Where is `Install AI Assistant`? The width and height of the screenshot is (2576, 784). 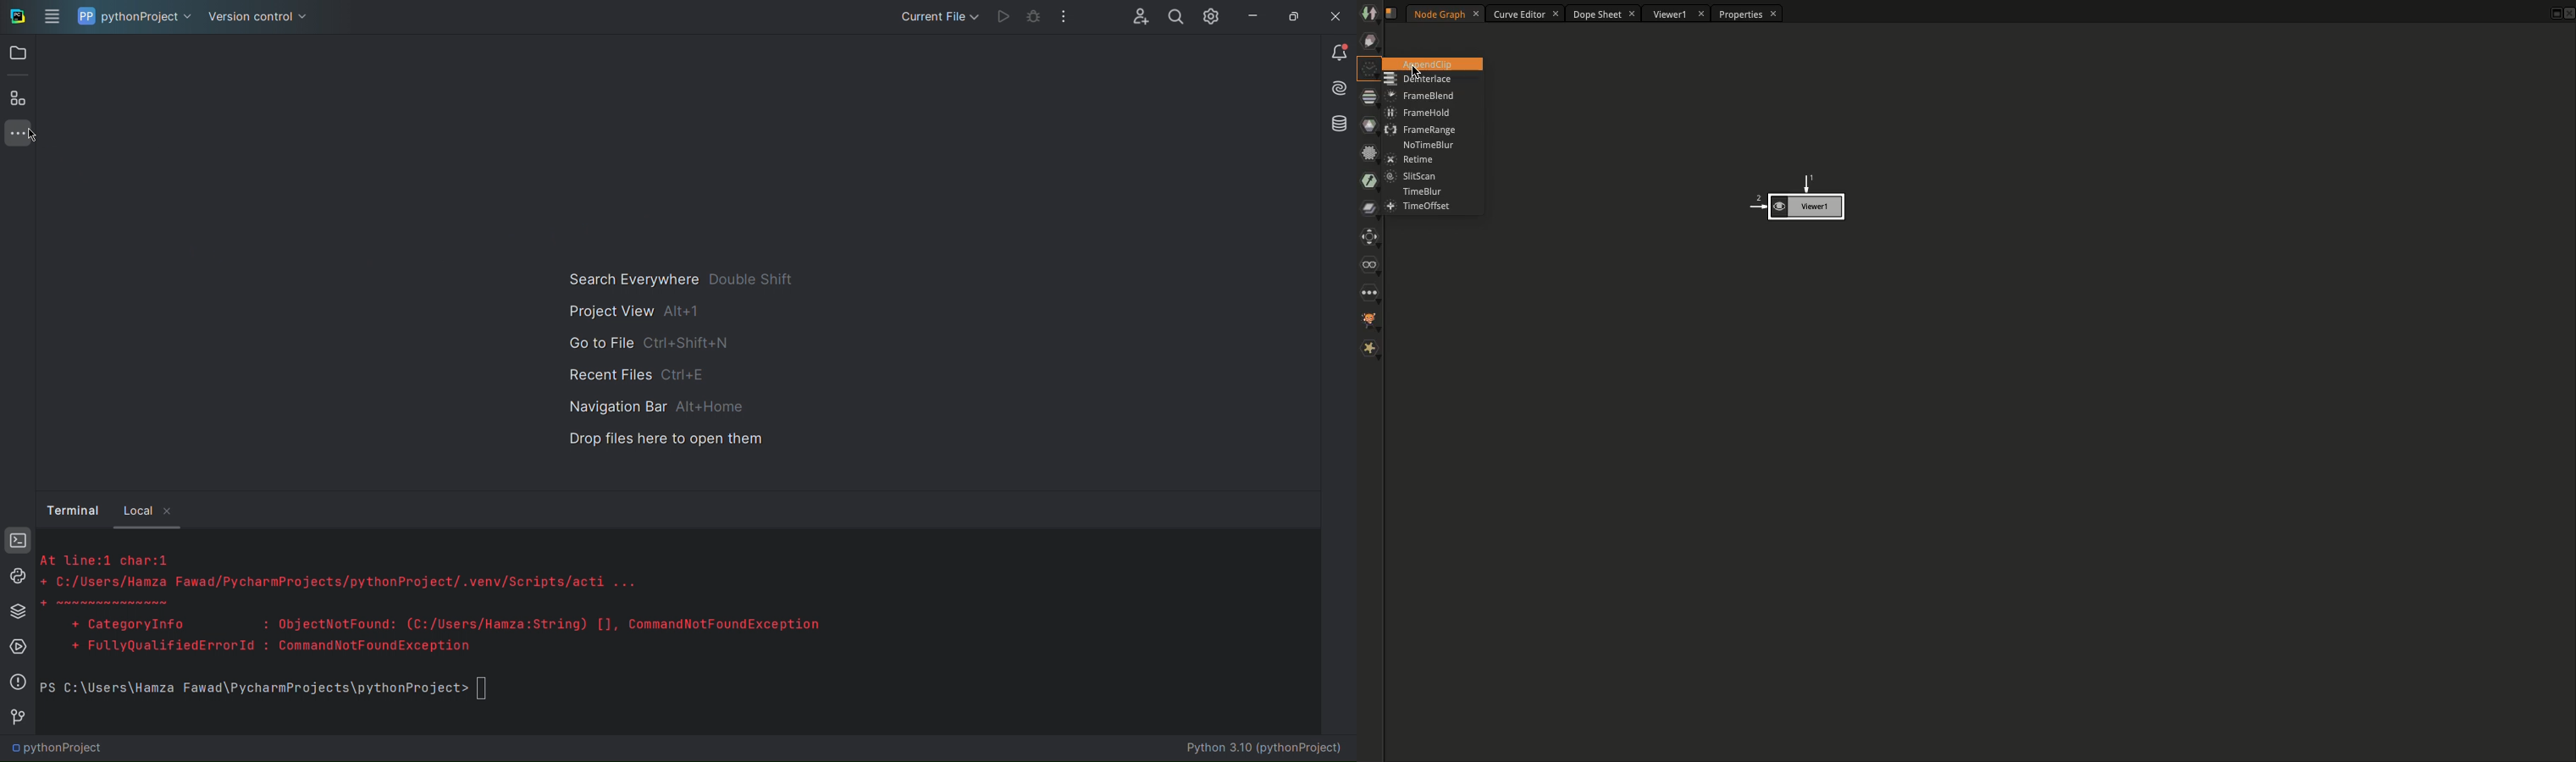
Install AI Assistant is located at coordinates (1338, 90).